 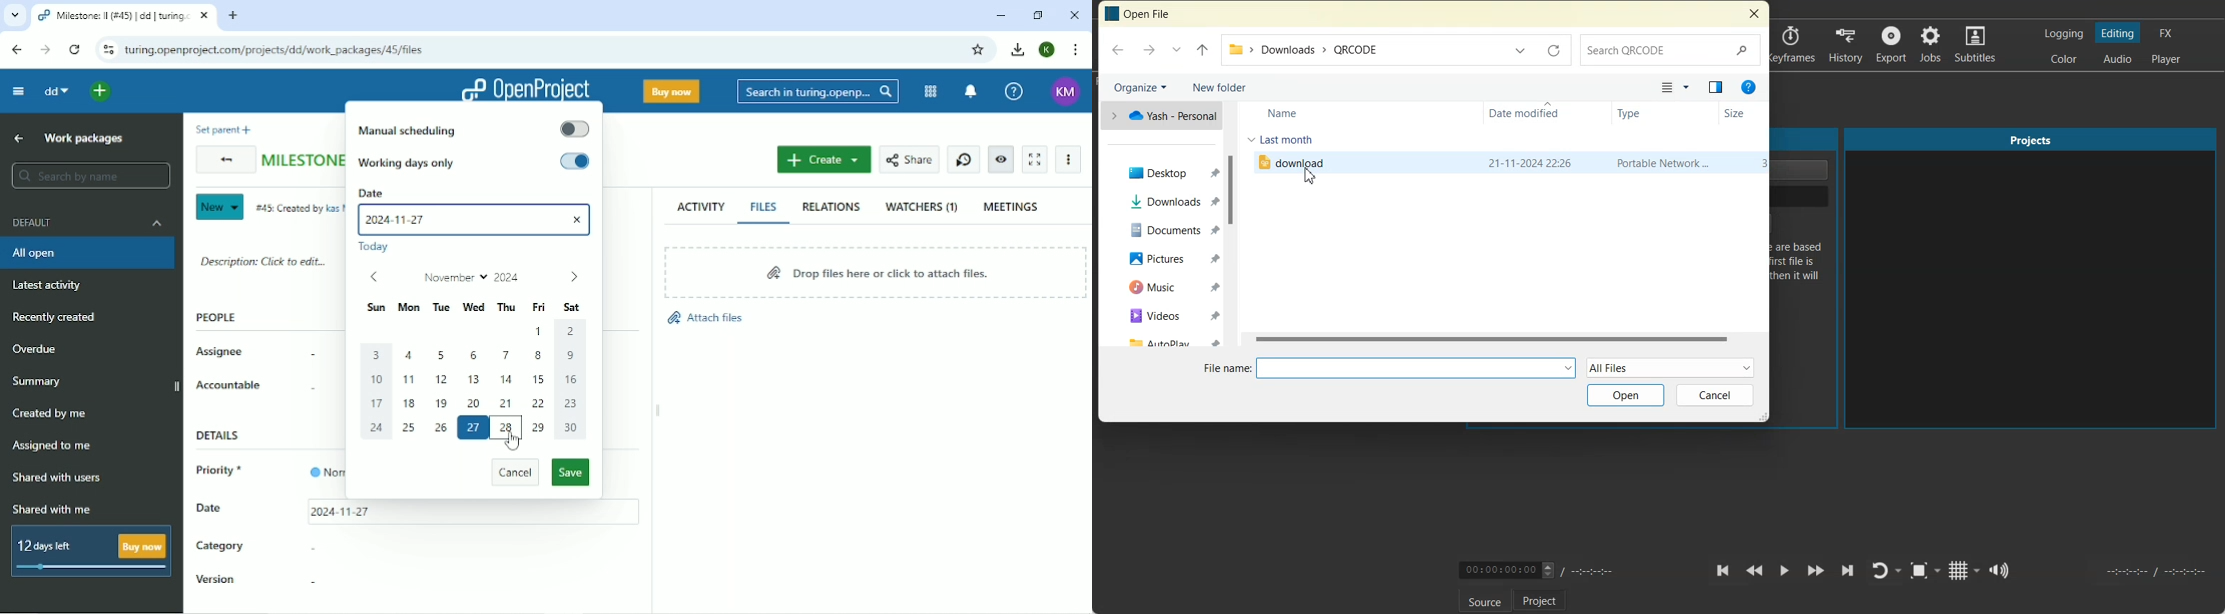 I want to click on Assigned to me, so click(x=51, y=447).